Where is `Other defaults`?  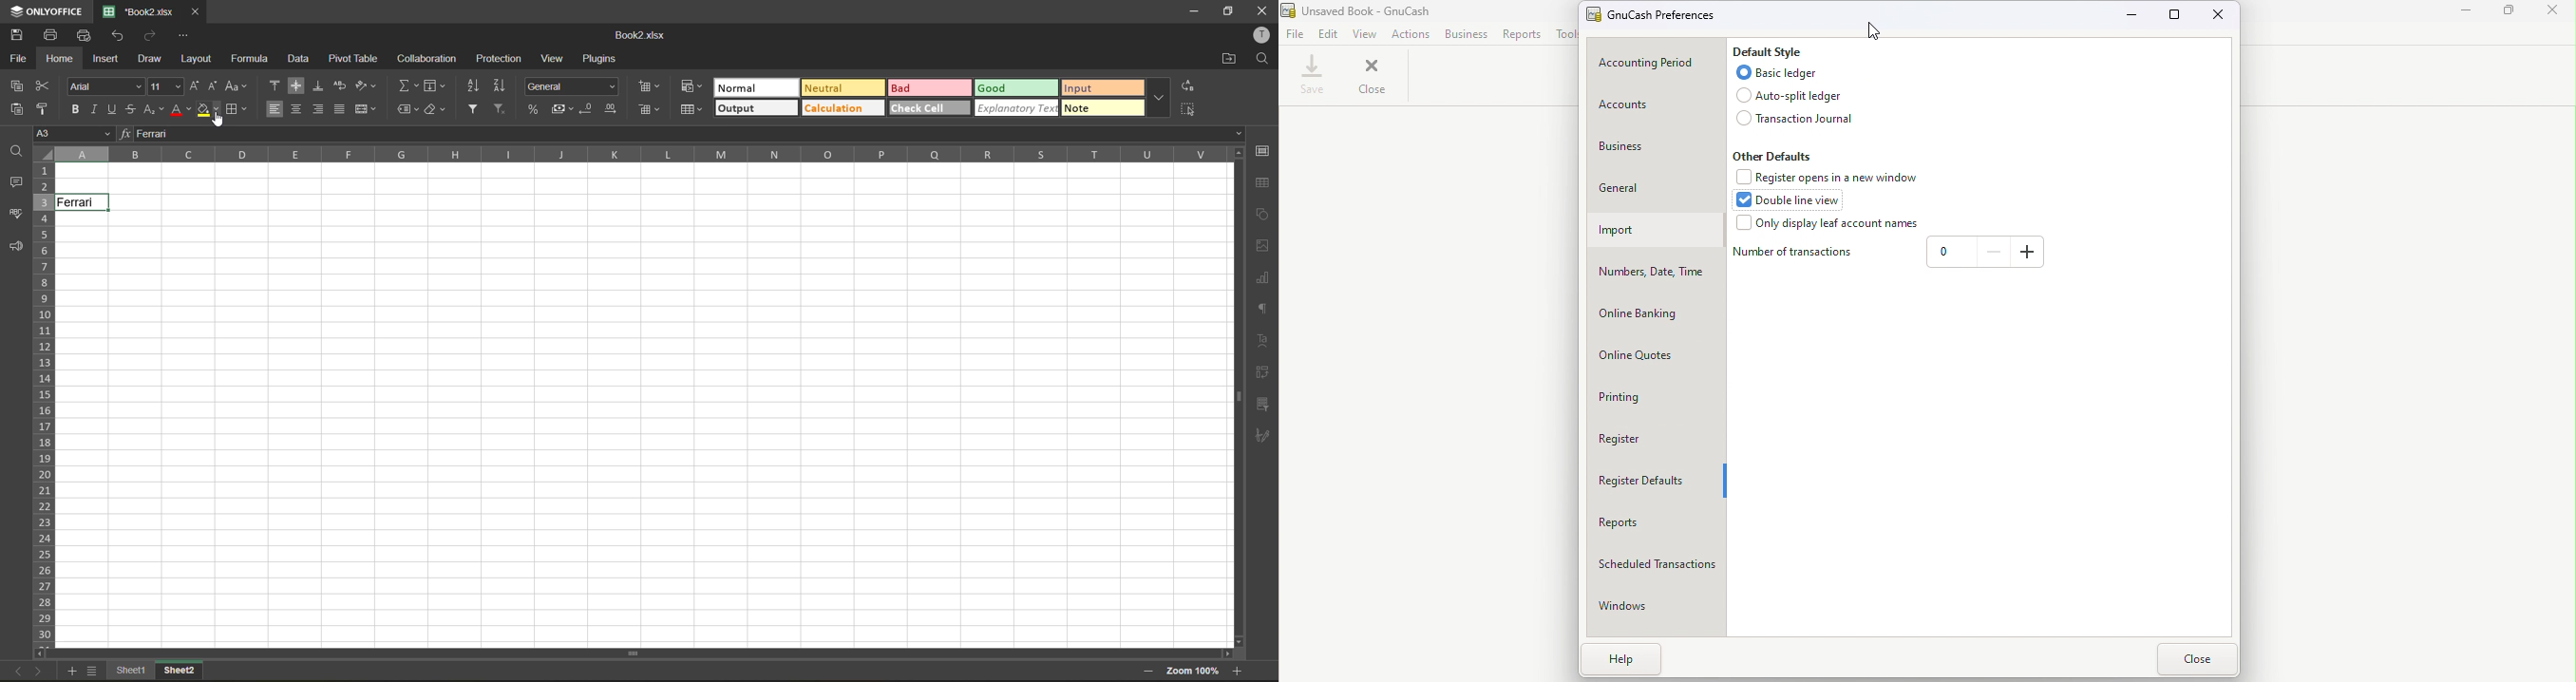
Other defaults is located at coordinates (1771, 156).